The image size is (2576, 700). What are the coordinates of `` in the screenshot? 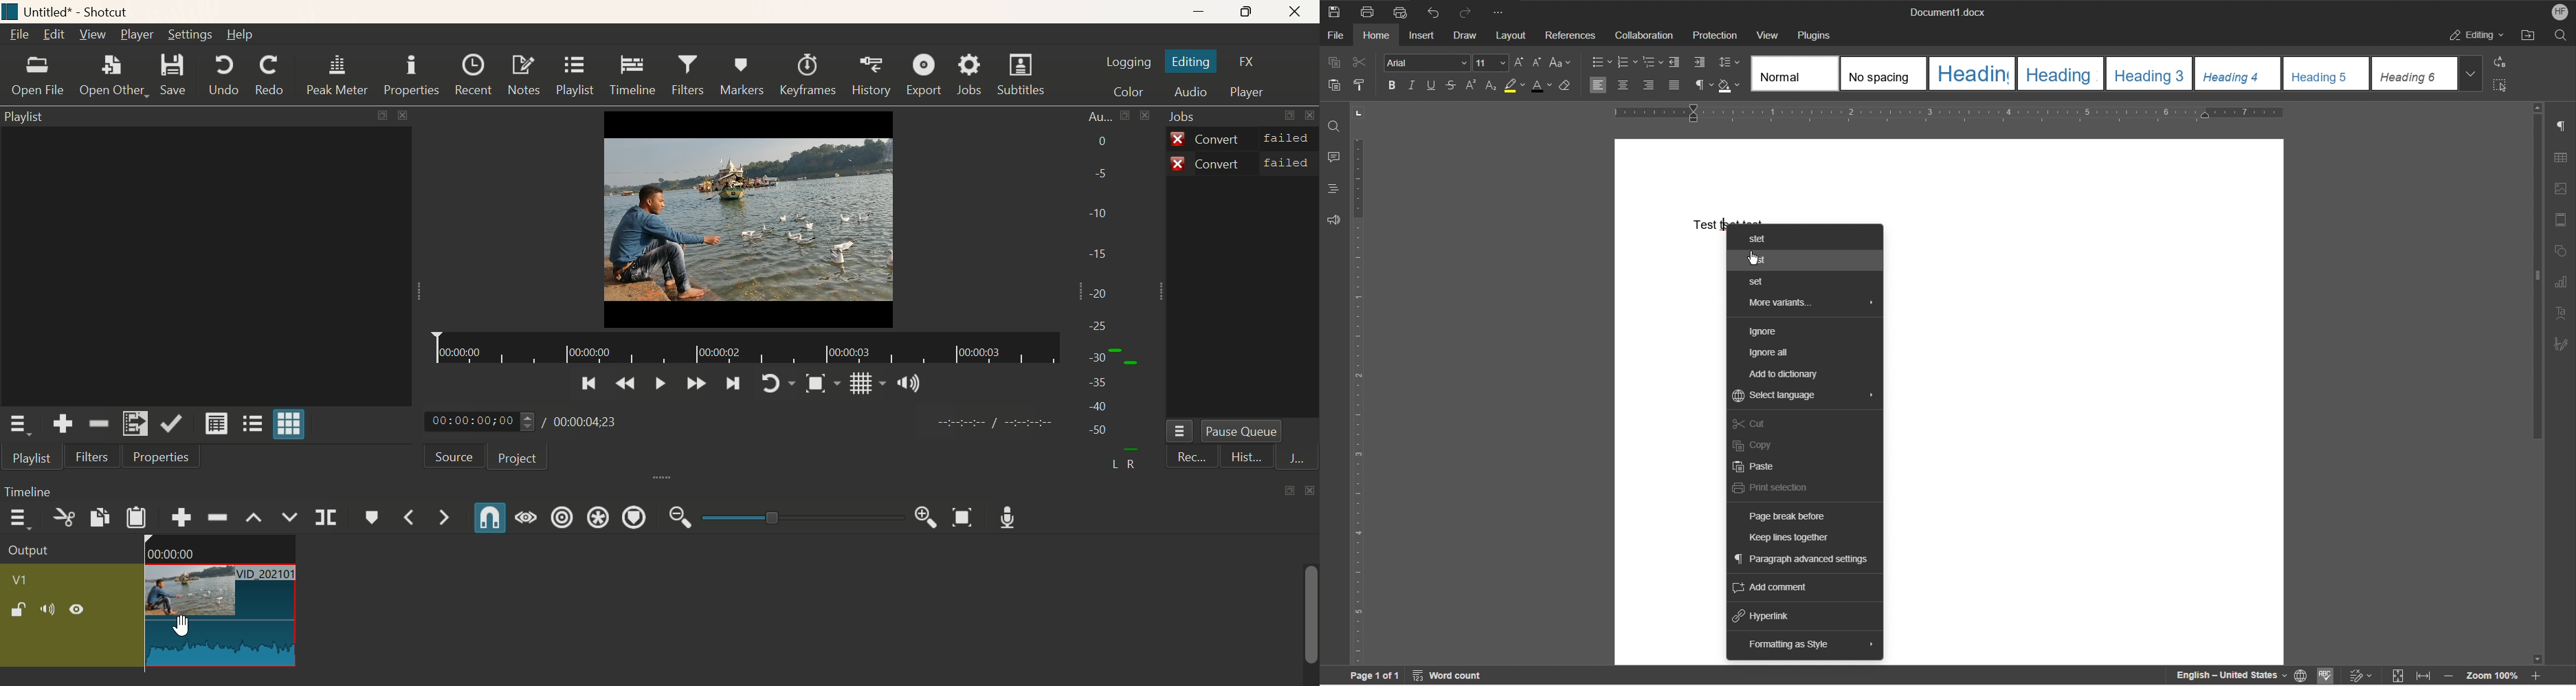 It's located at (243, 34).